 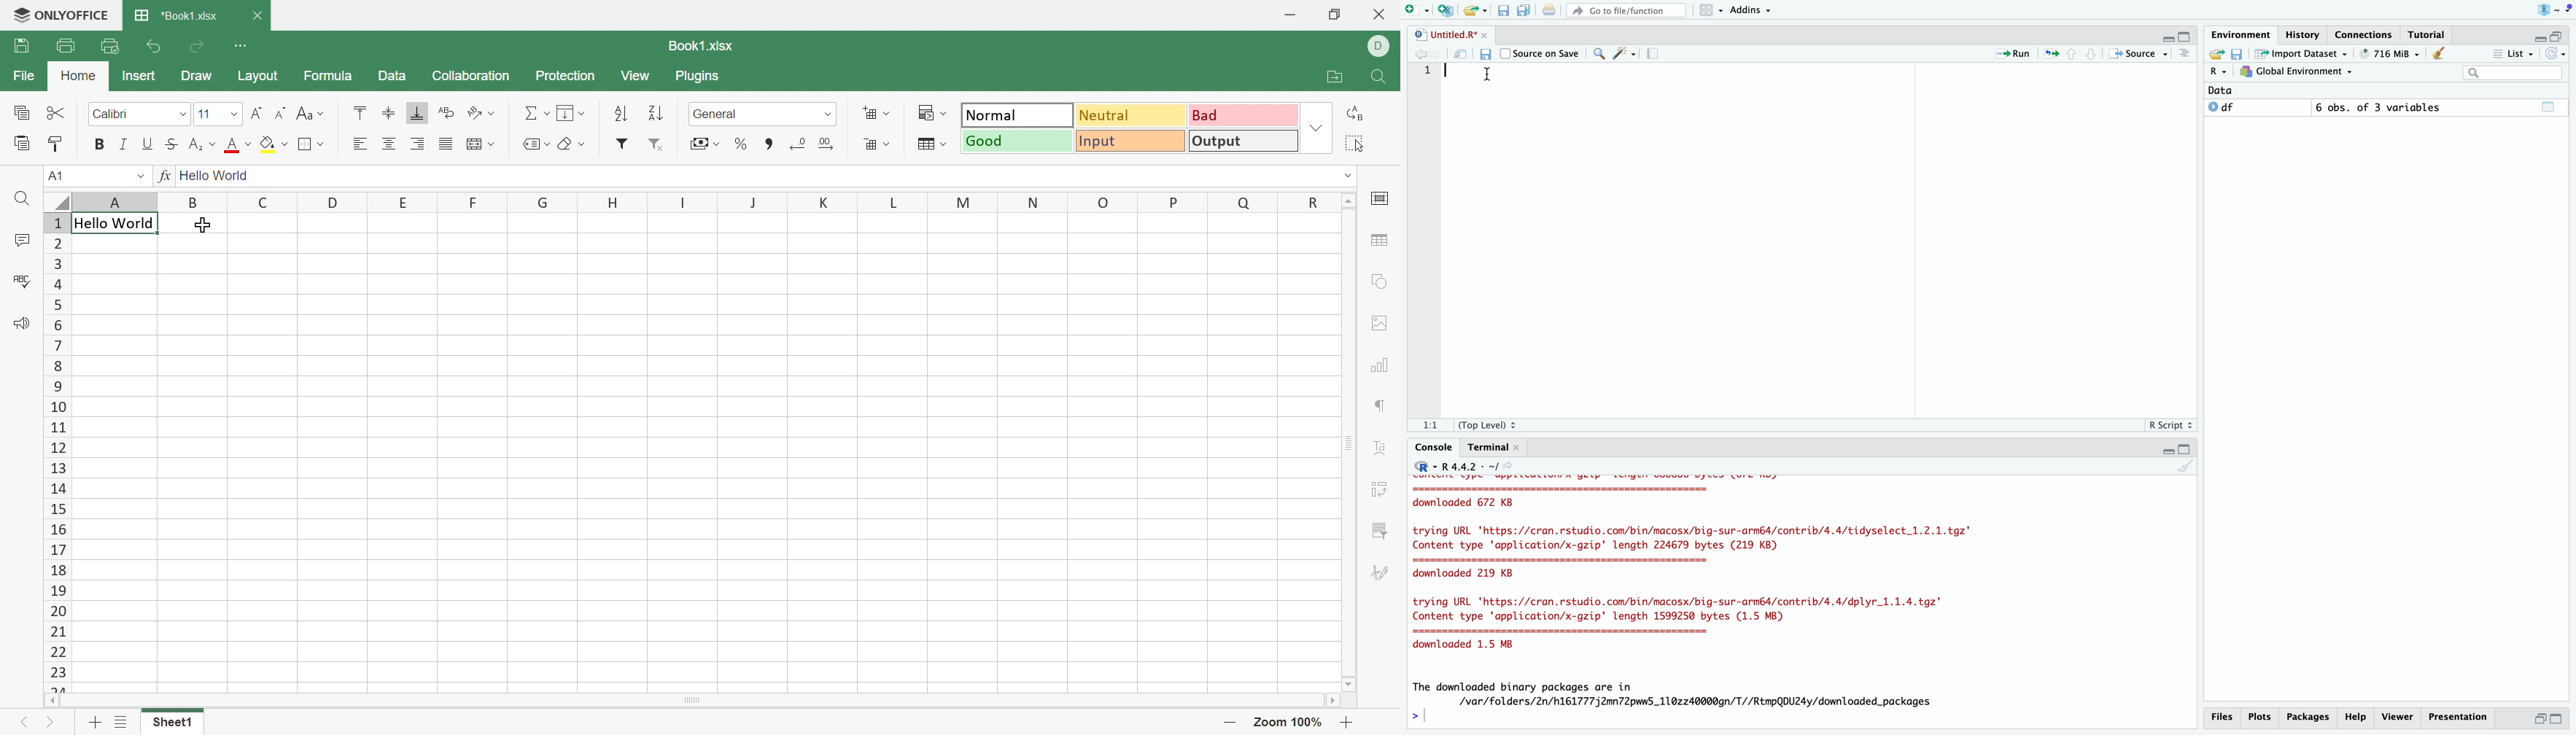 What do you see at coordinates (113, 224) in the screenshot?
I see `Hello world` at bounding box center [113, 224].